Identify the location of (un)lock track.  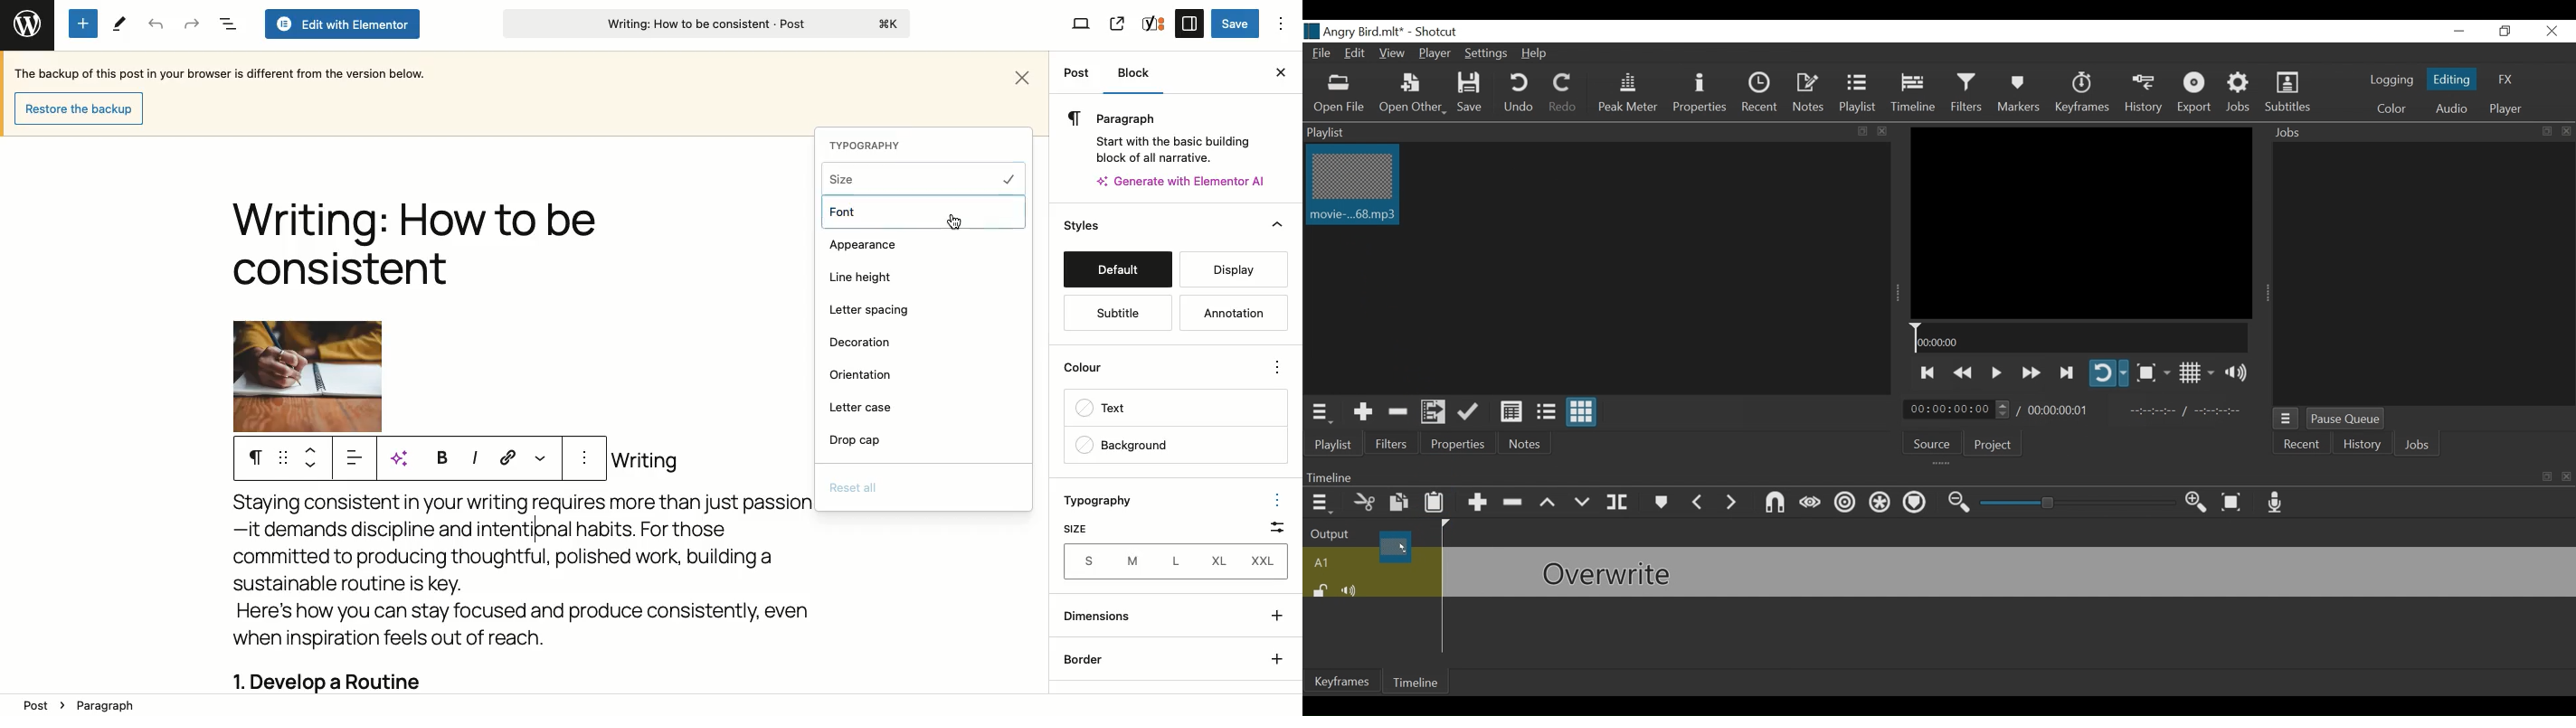
(1320, 588).